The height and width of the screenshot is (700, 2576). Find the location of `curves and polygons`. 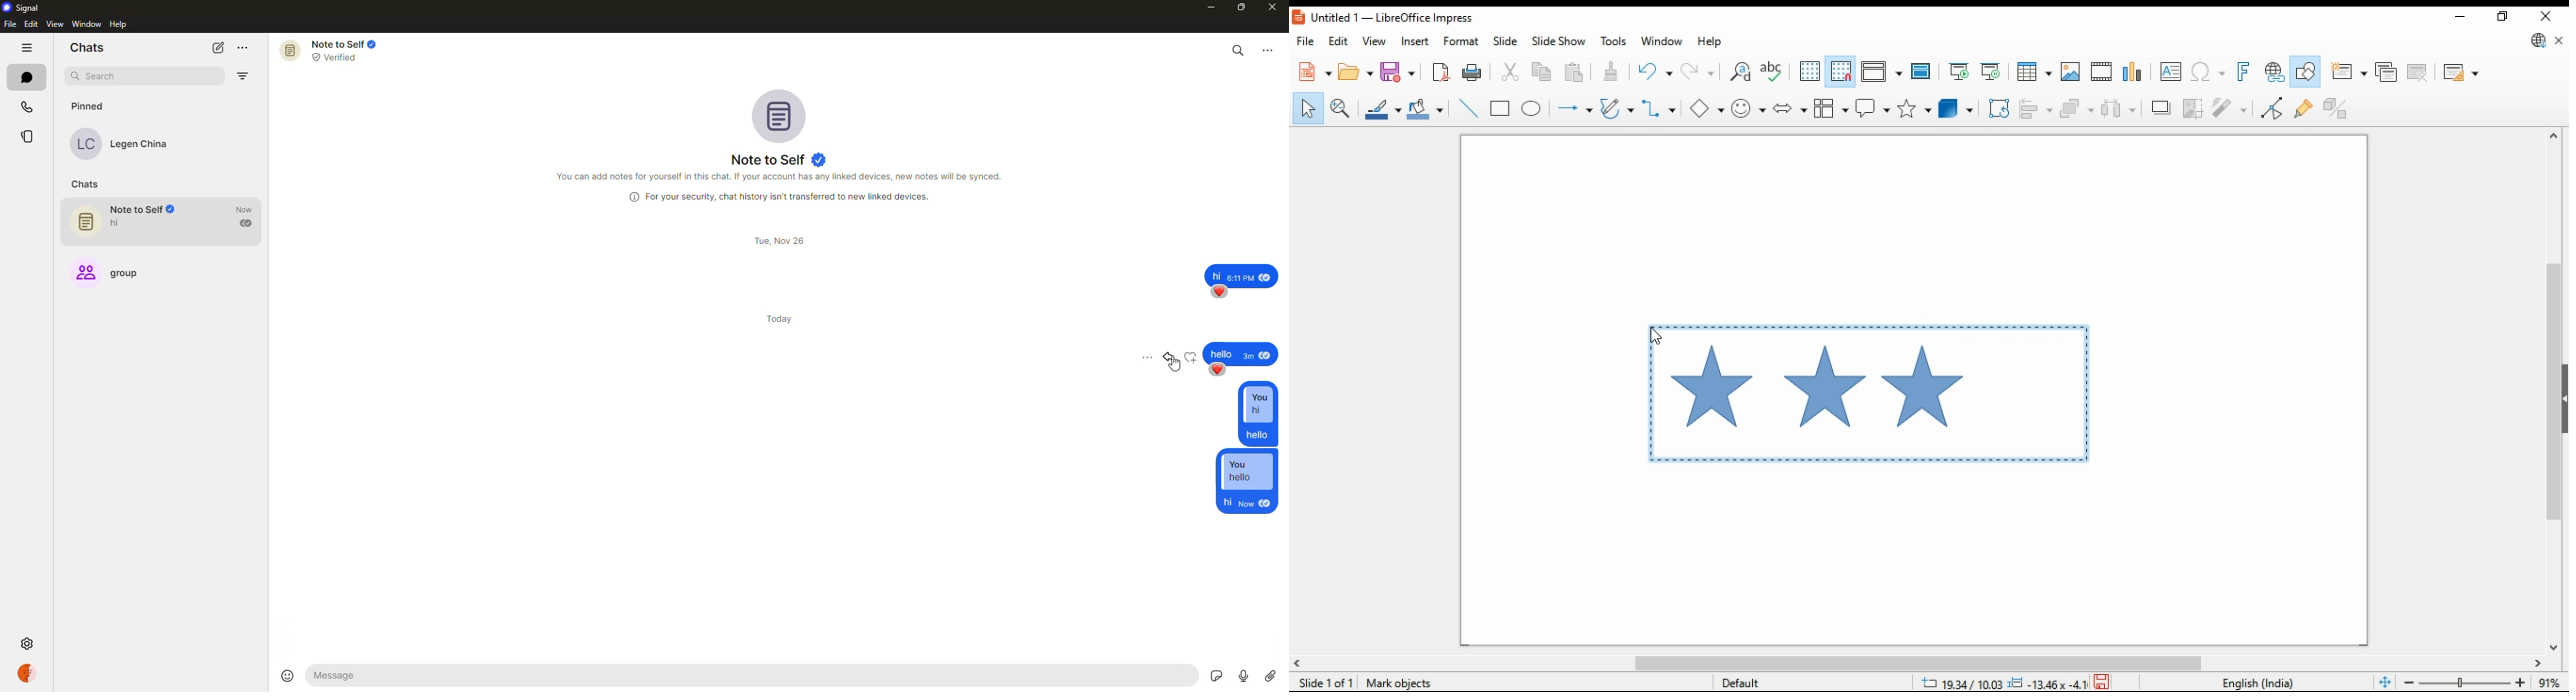

curves and polygons is located at coordinates (1617, 107).